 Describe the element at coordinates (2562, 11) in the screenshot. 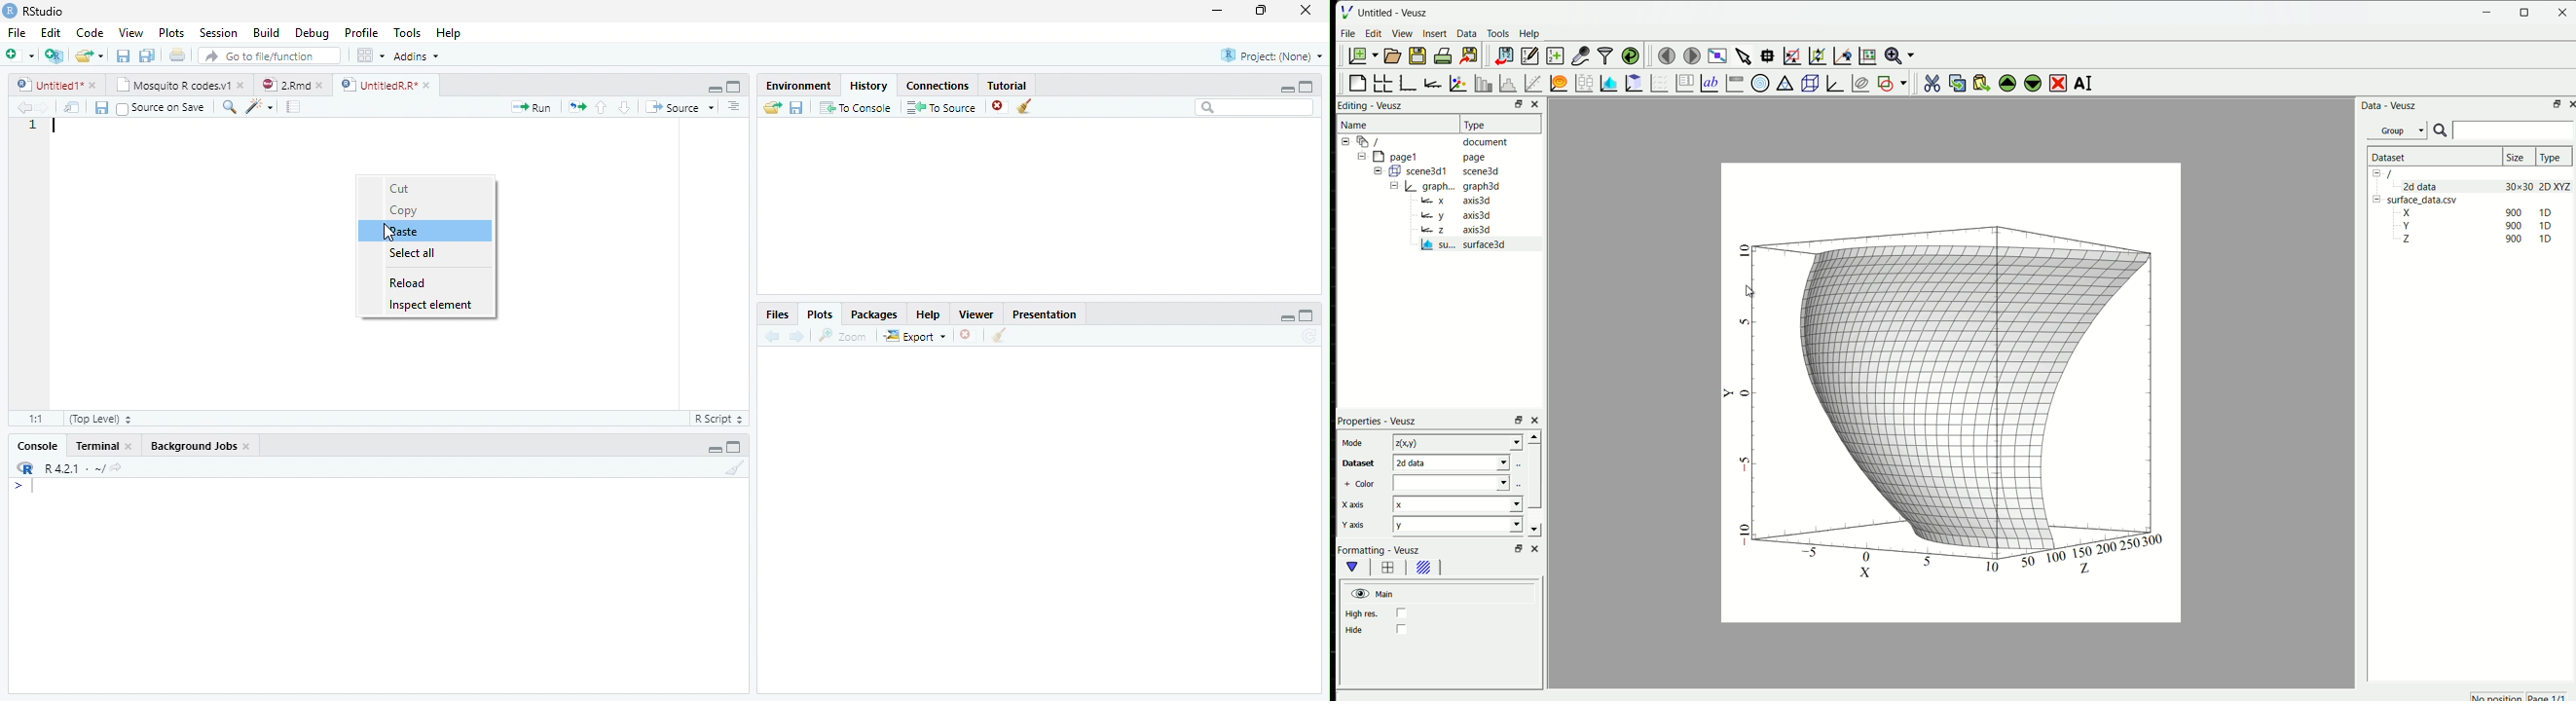

I see `close` at that location.